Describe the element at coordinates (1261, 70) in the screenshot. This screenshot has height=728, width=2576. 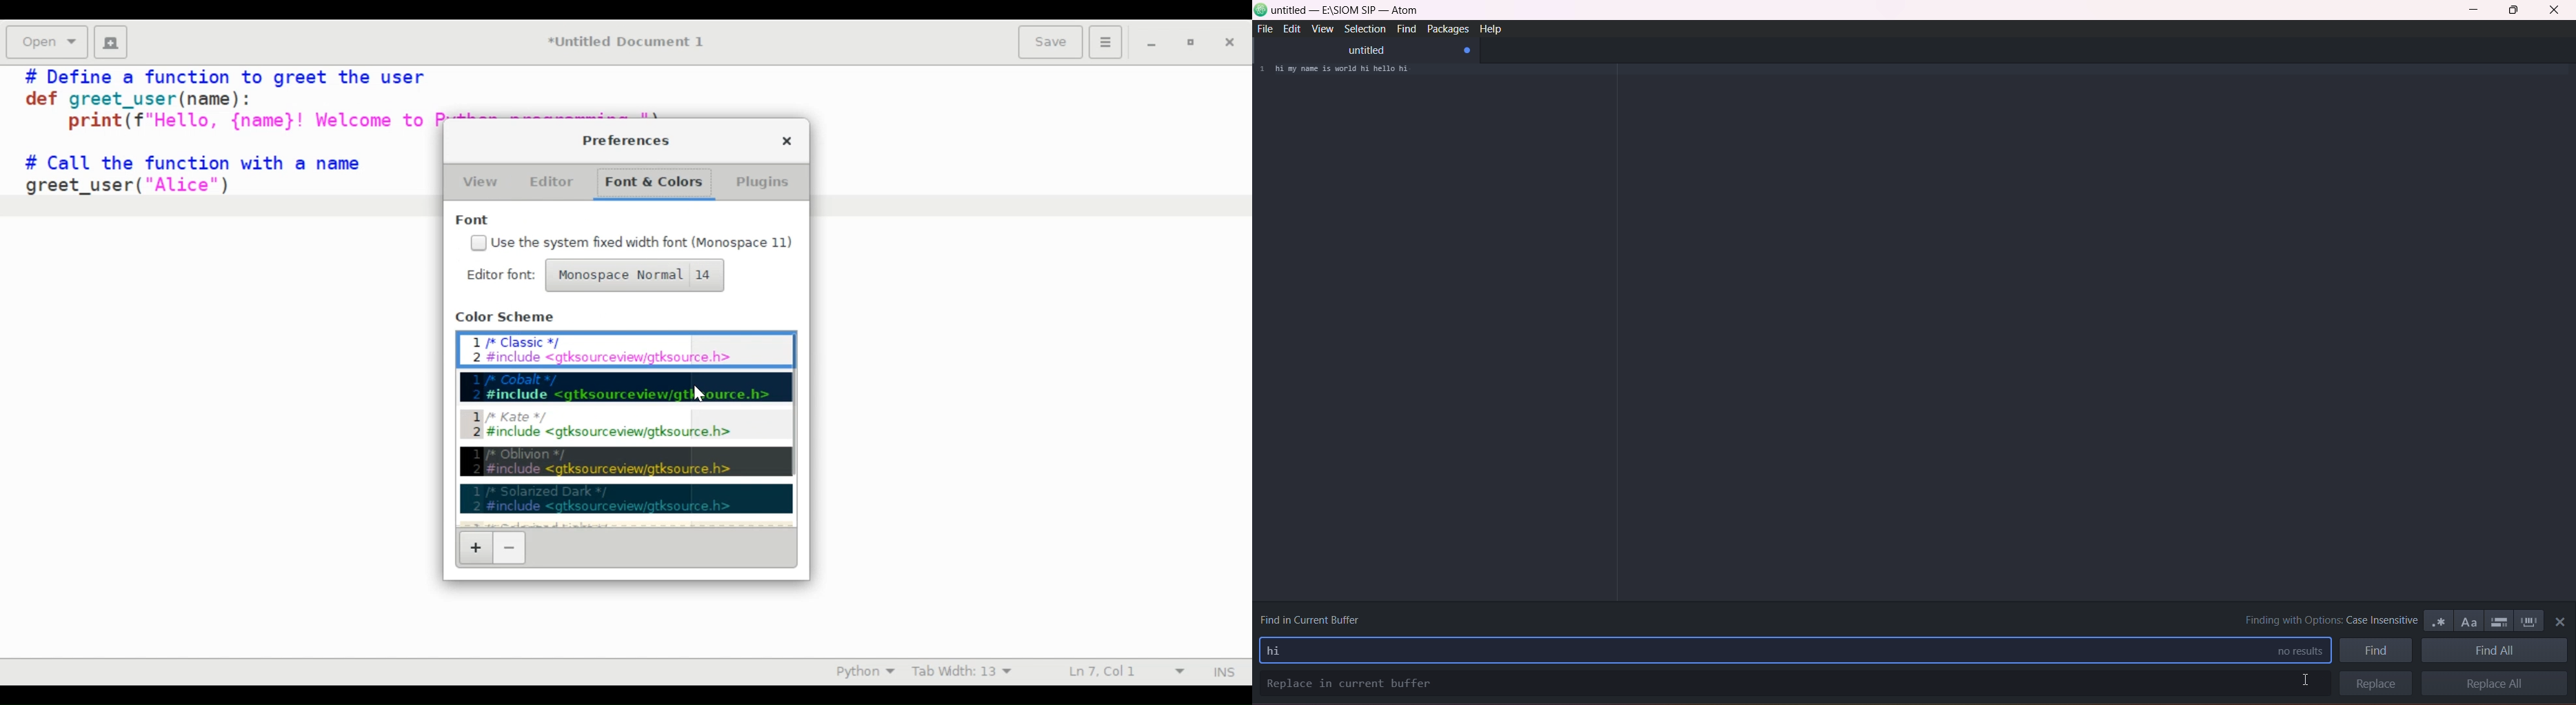
I see `1` at that location.